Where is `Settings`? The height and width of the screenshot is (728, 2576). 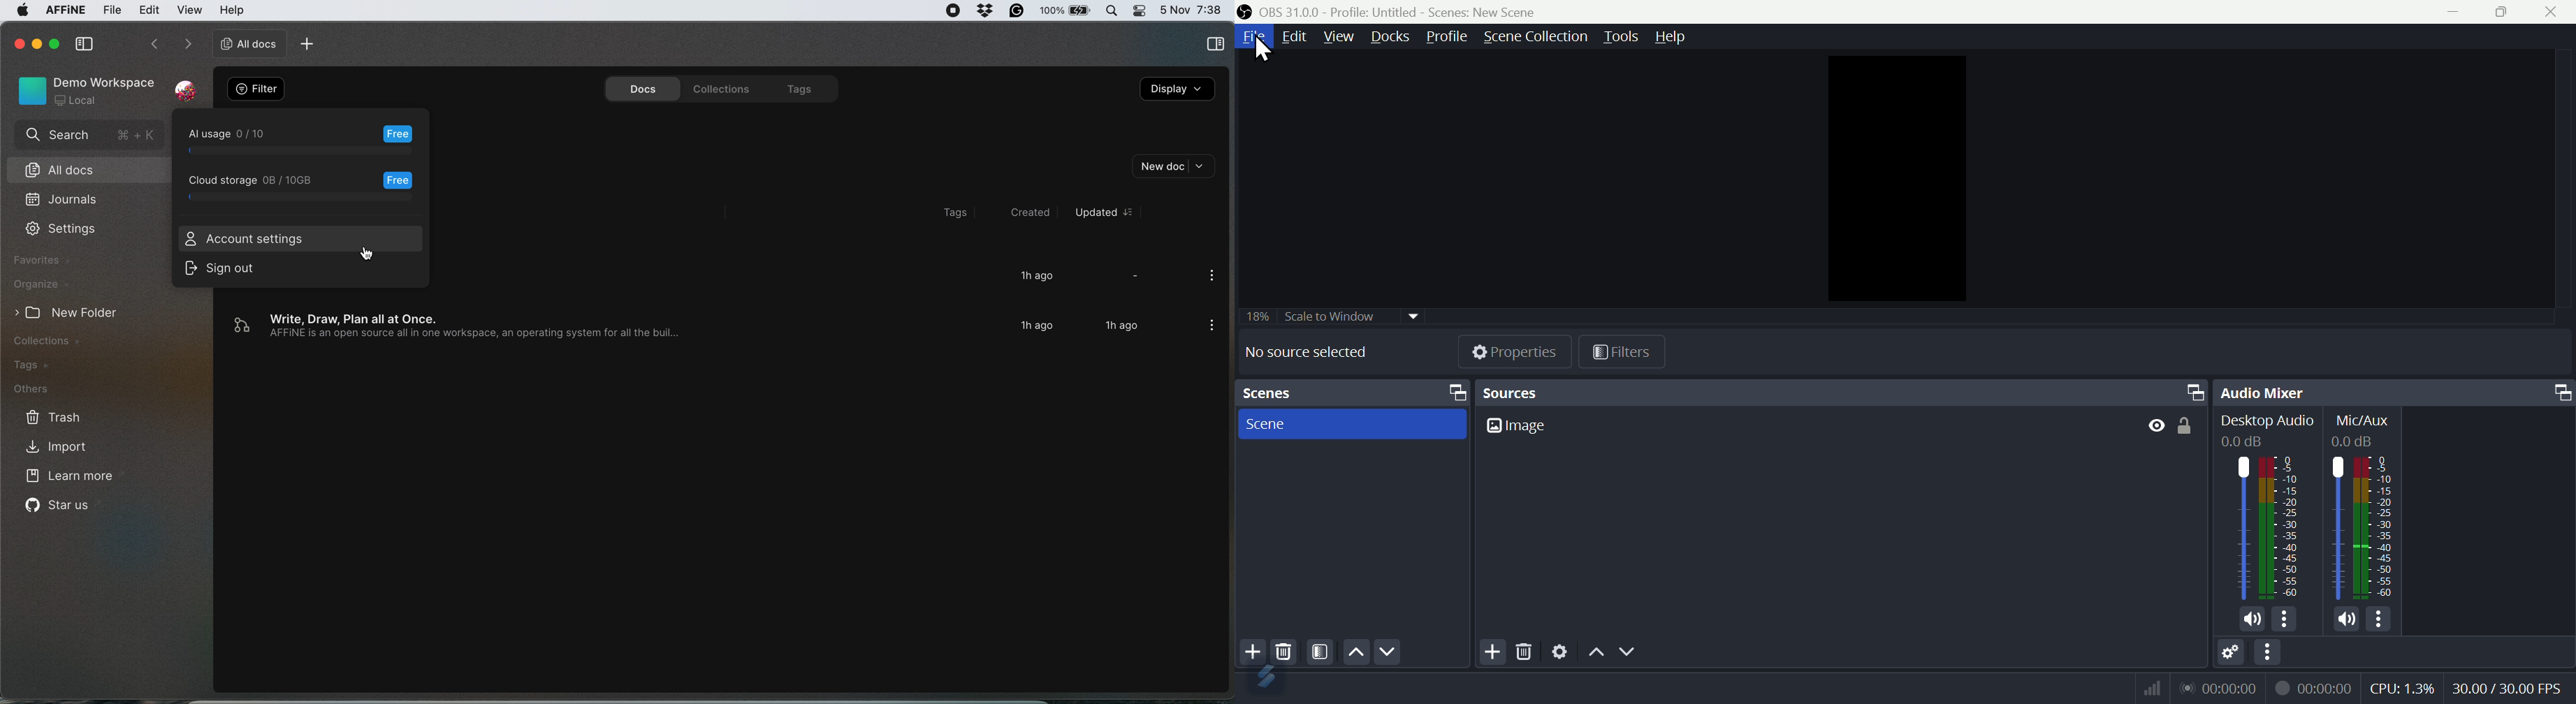
Settings is located at coordinates (2232, 654).